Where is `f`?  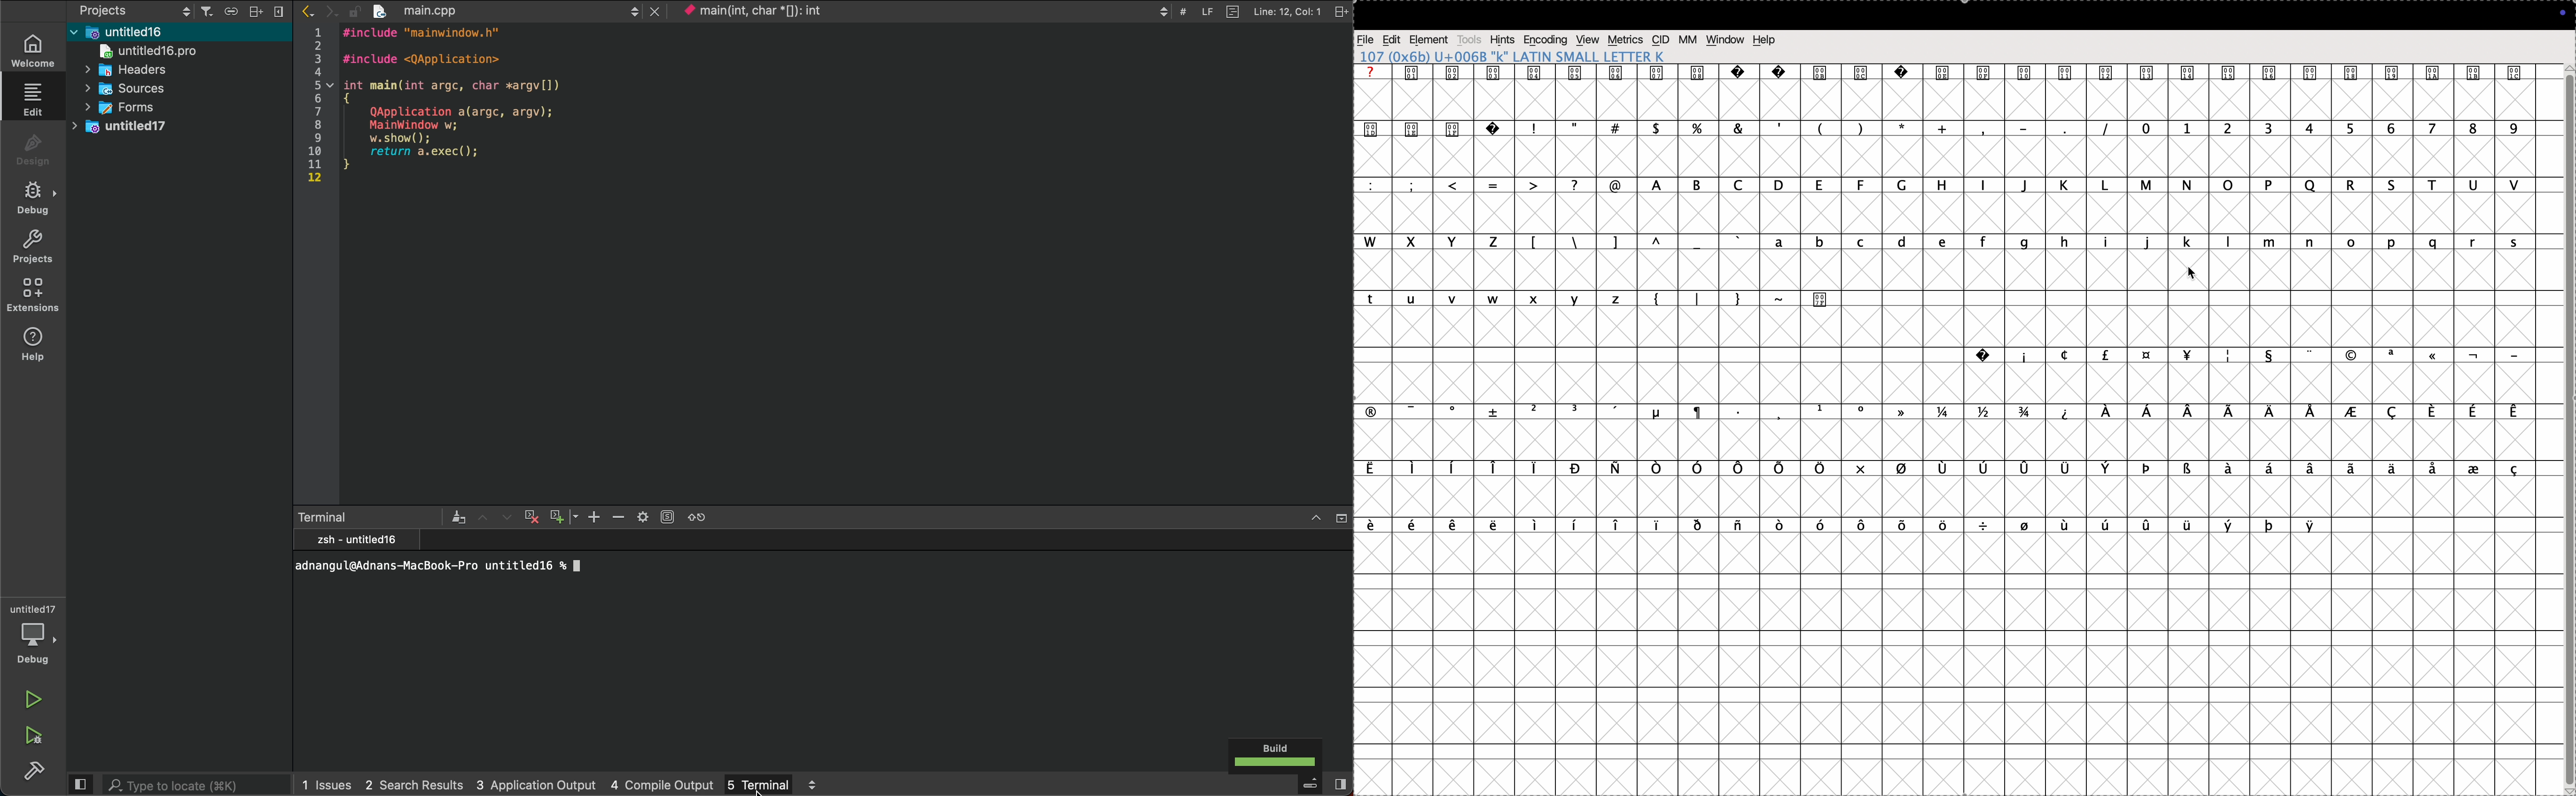 f is located at coordinates (1983, 242).